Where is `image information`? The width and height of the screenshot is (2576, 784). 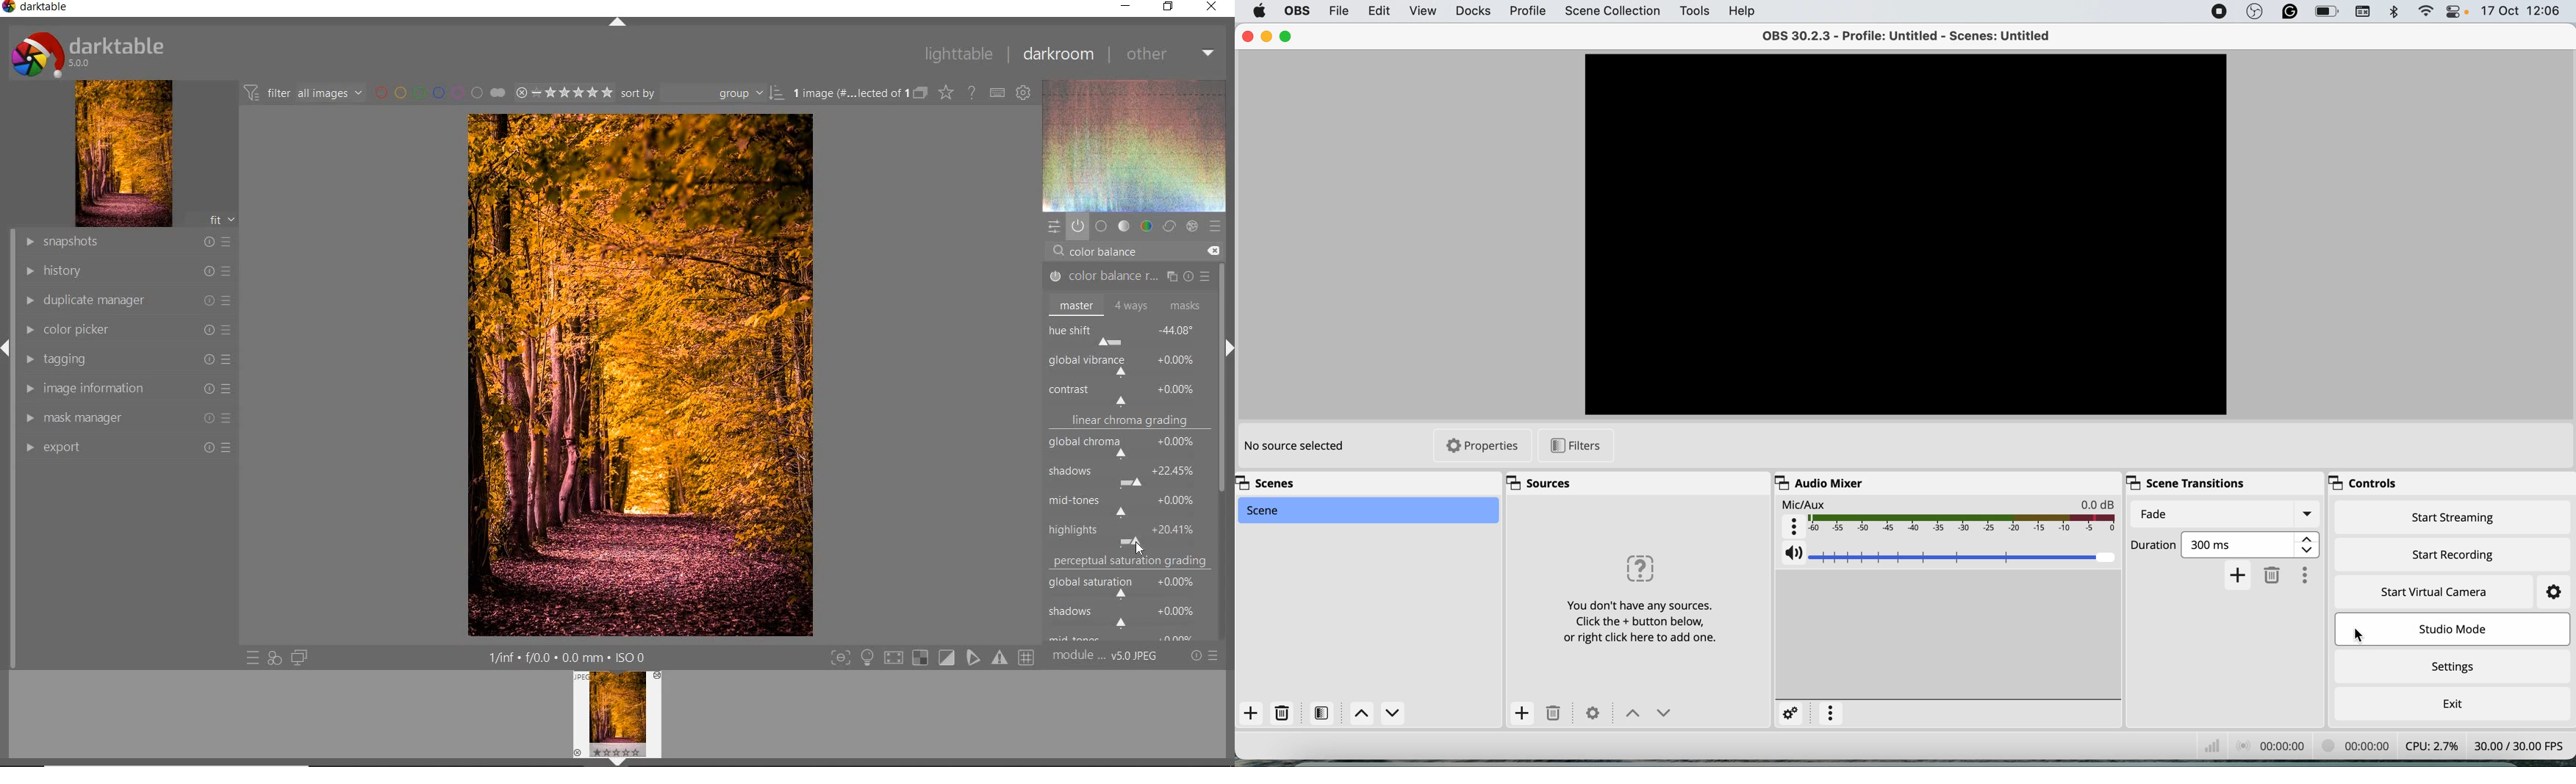 image information is located at coordinates (125, 388).